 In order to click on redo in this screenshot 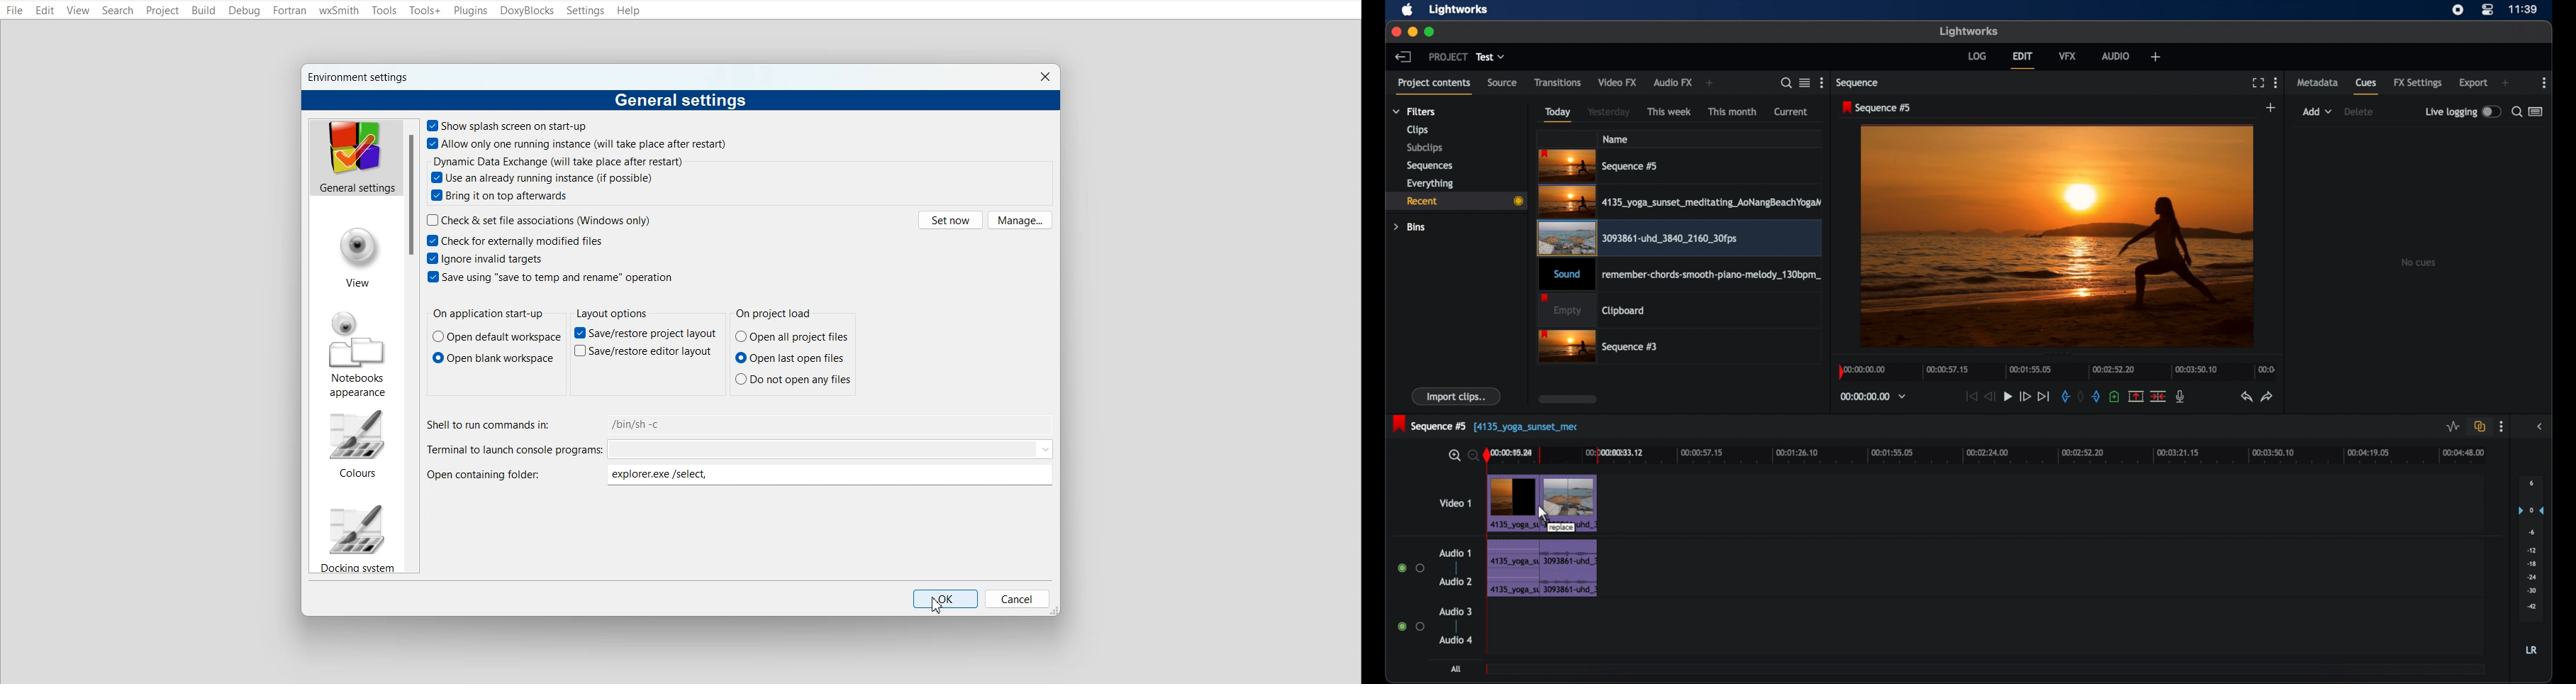, I will do `click(2268, 397)`.